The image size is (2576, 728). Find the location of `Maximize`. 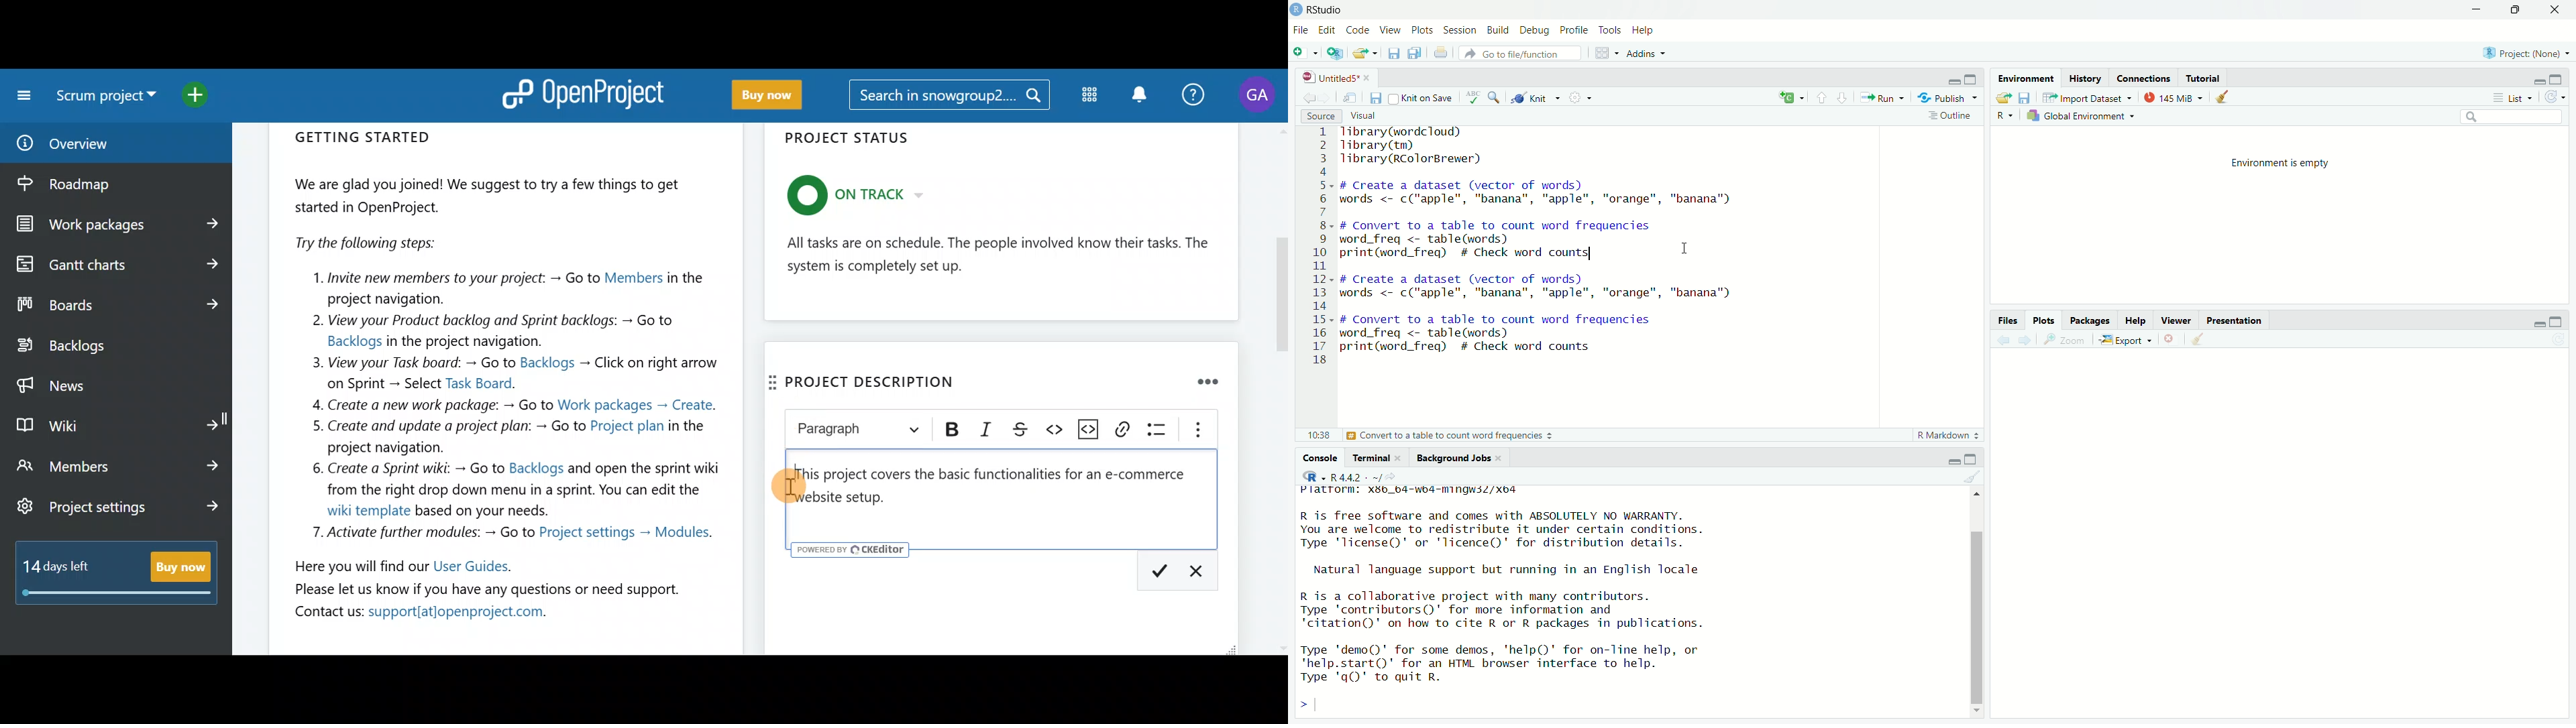

Maximize is located at coordinates (2517, 11).